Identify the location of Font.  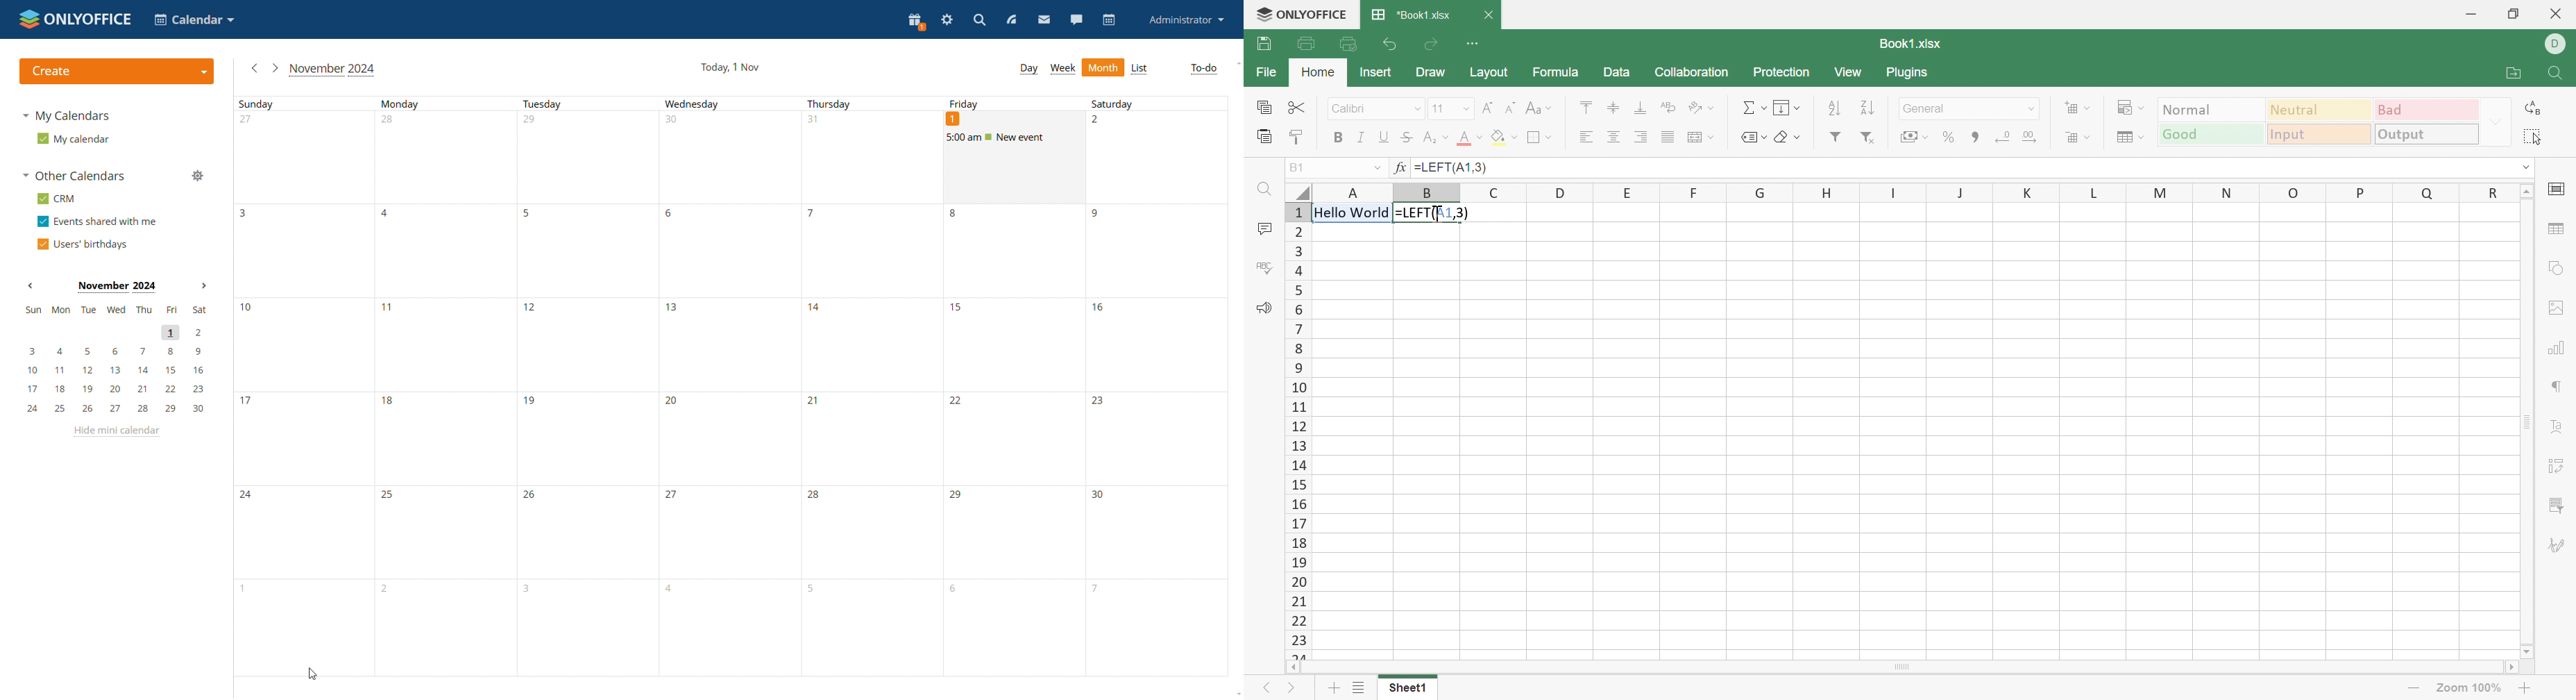
(1375, 109).